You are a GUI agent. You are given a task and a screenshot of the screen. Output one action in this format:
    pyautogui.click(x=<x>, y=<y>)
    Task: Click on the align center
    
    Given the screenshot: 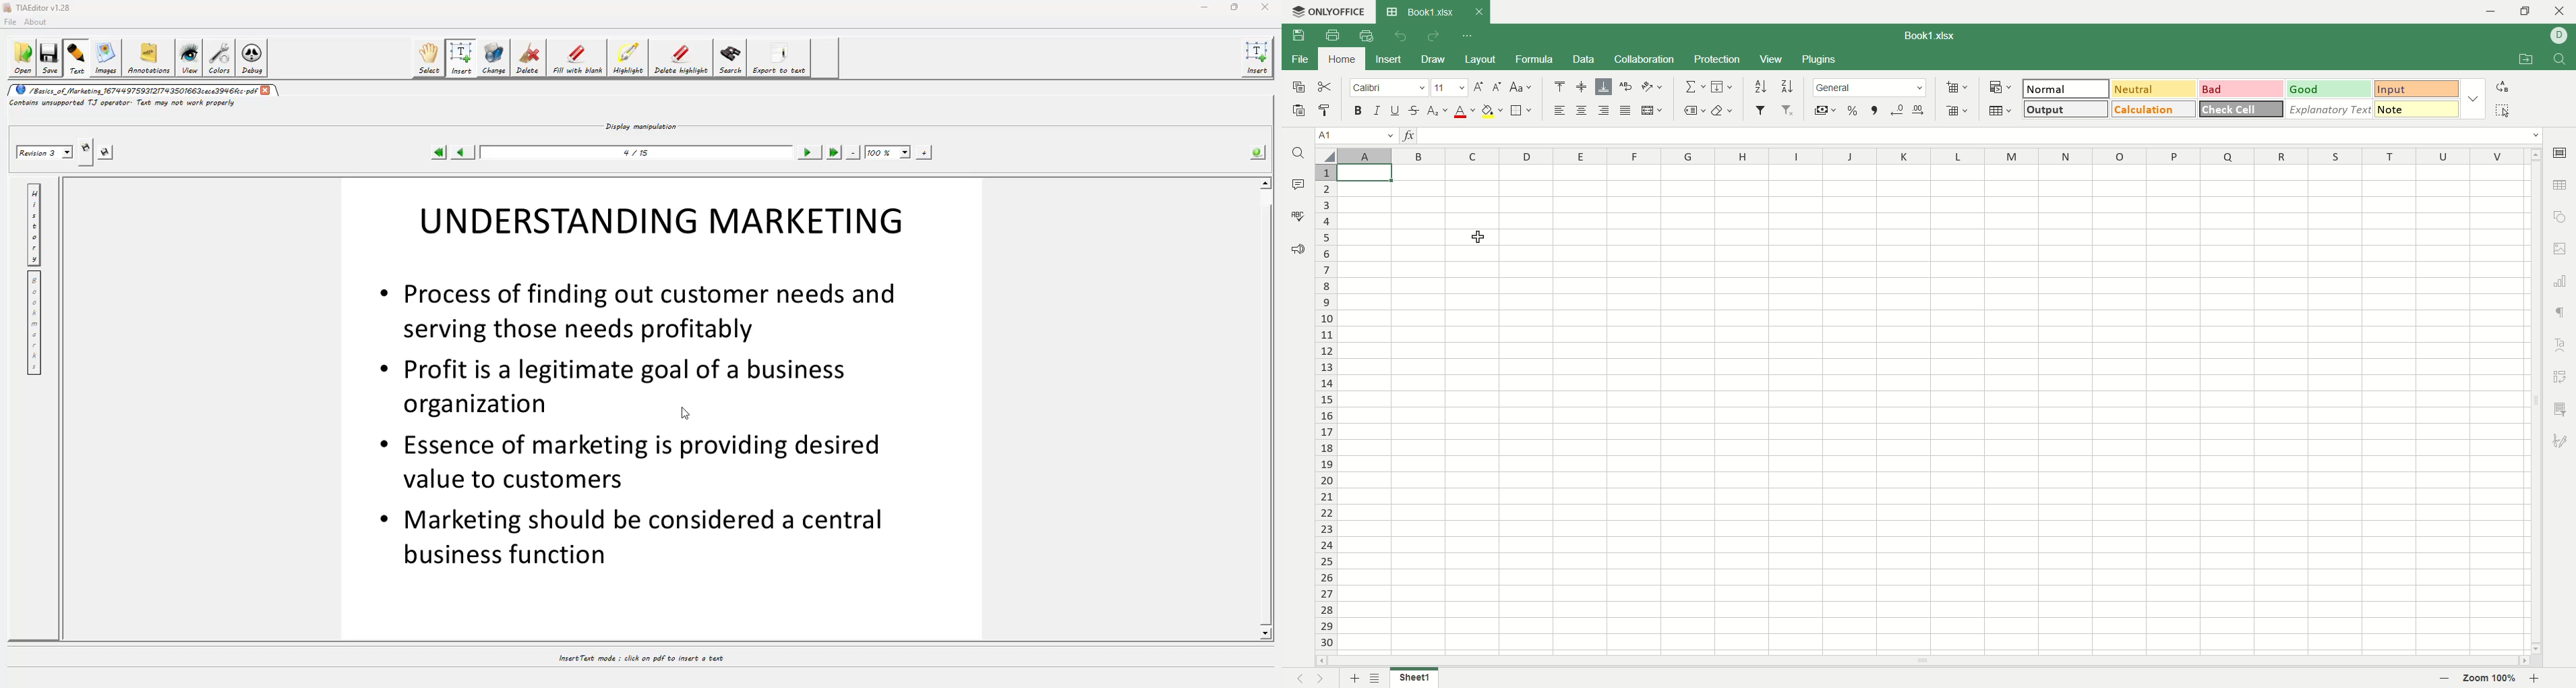 What is the action you would take?
    pyautogui.click(x=1584, y=111)
    